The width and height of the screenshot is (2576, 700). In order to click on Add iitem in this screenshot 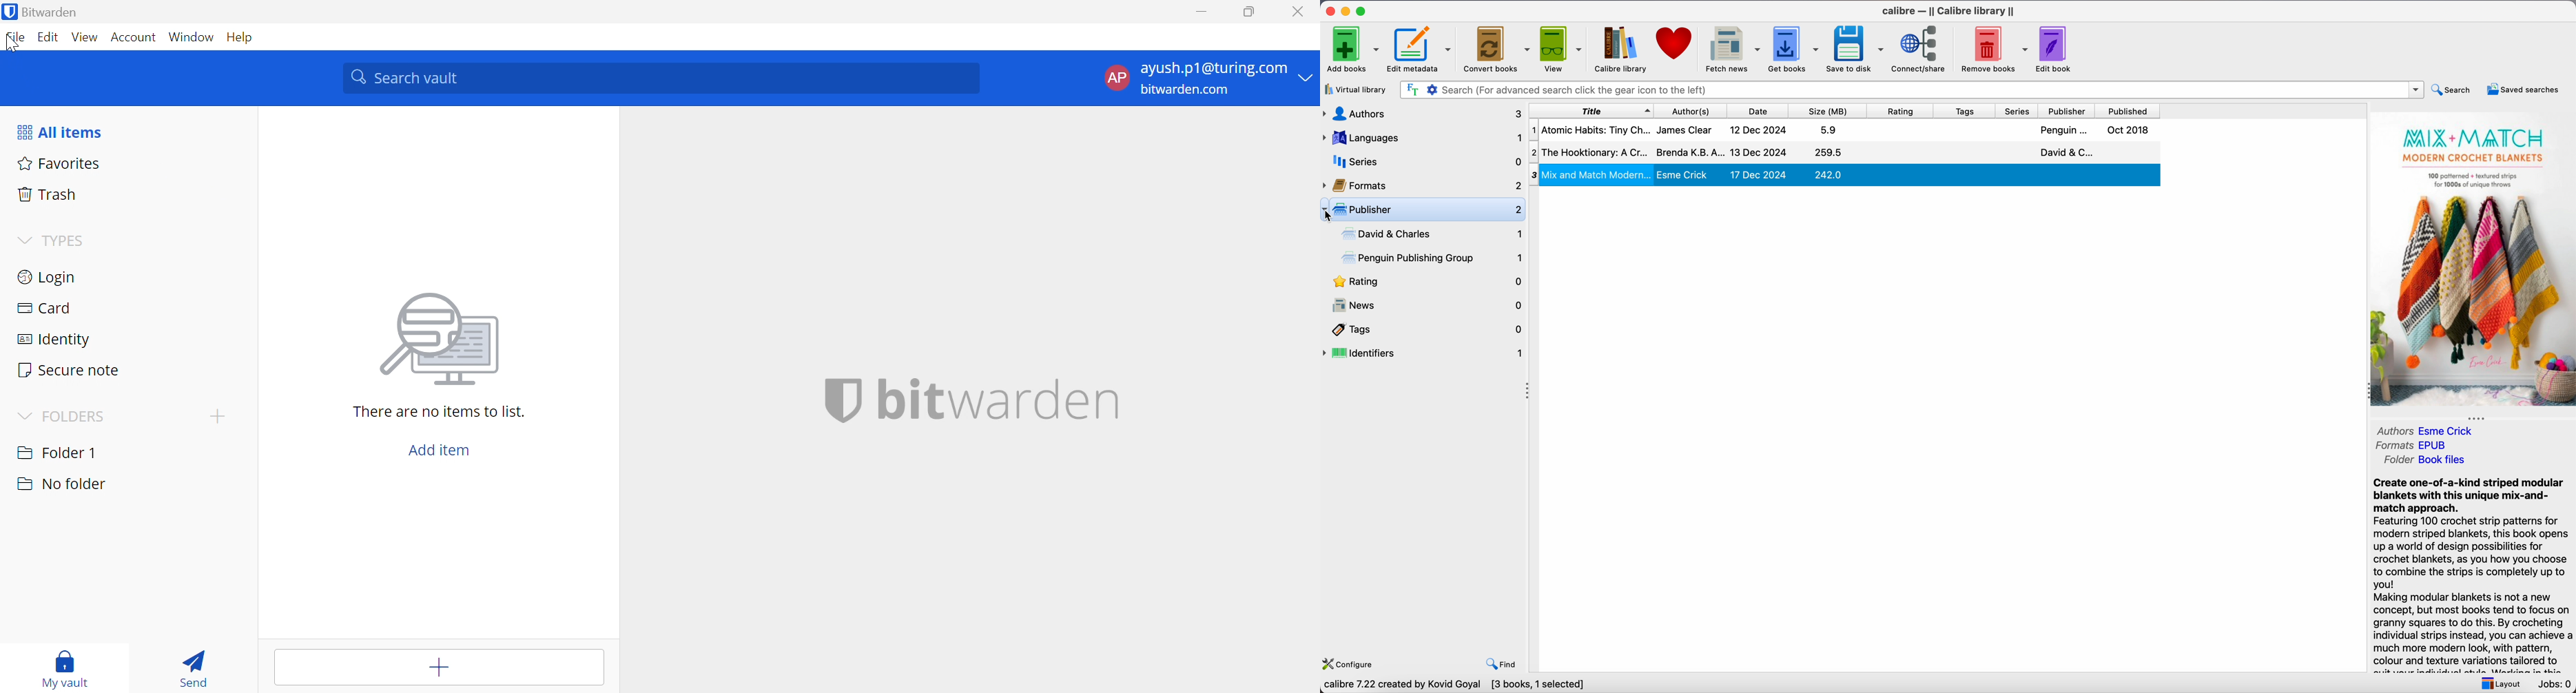, I will do `click(435, 451)`.